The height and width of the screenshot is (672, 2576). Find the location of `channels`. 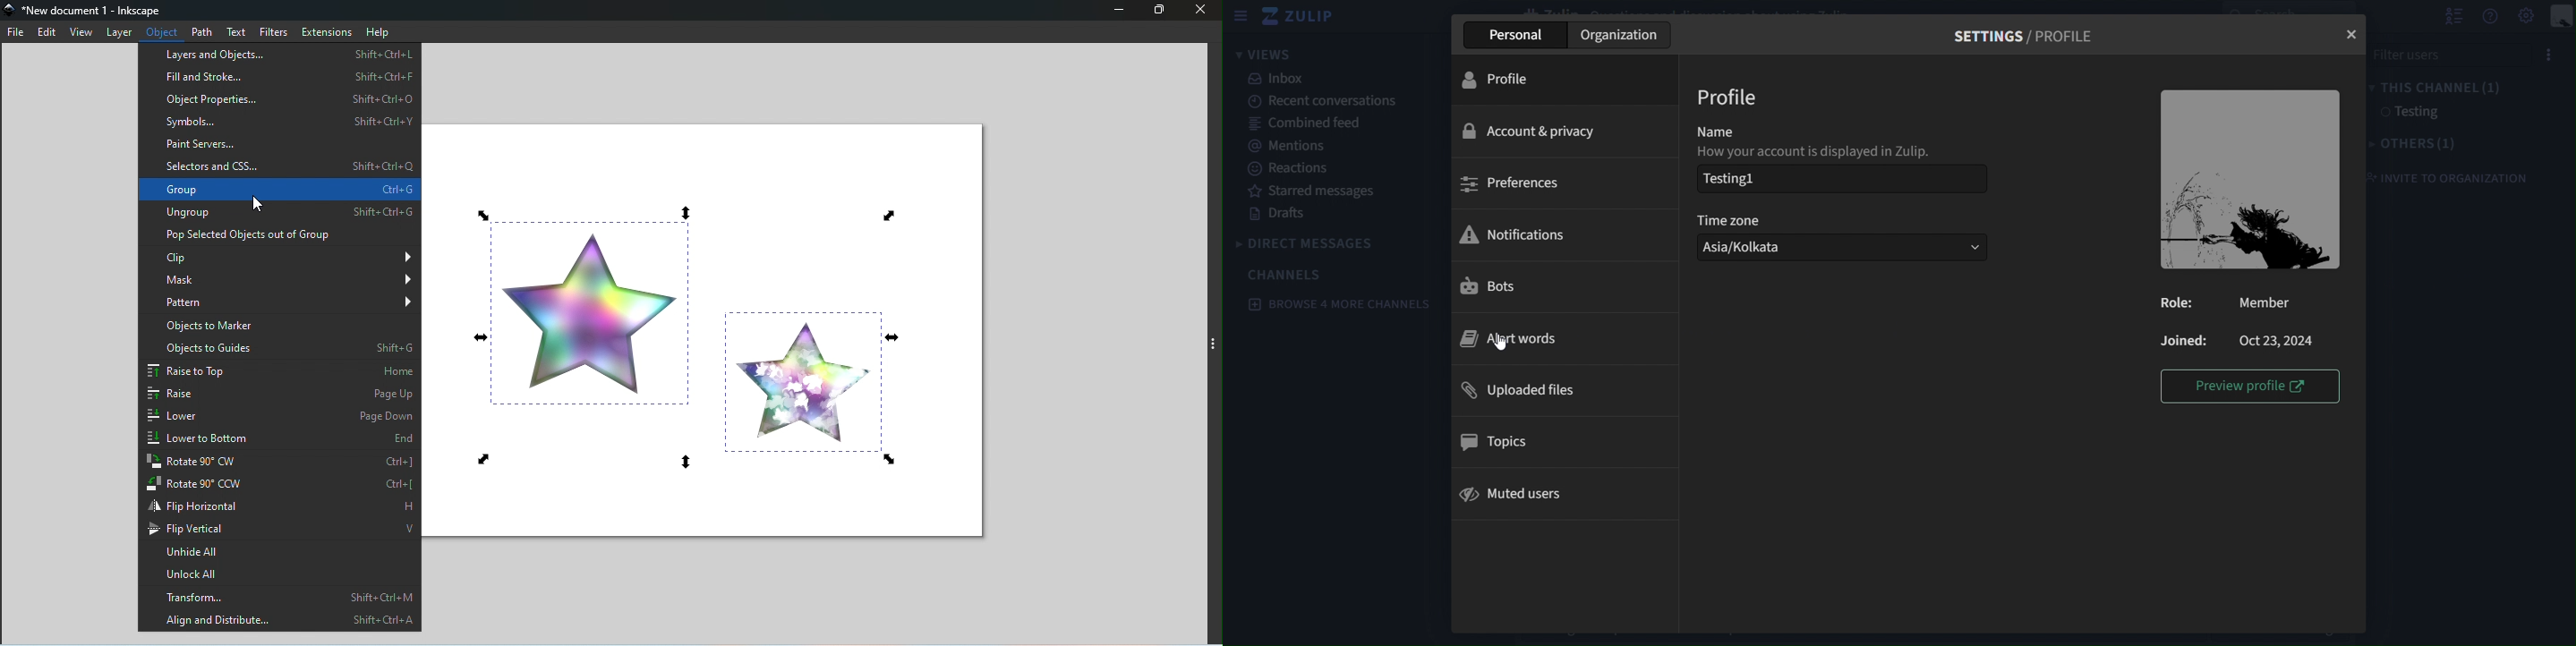

channels is located at coordinates (1288, 274).